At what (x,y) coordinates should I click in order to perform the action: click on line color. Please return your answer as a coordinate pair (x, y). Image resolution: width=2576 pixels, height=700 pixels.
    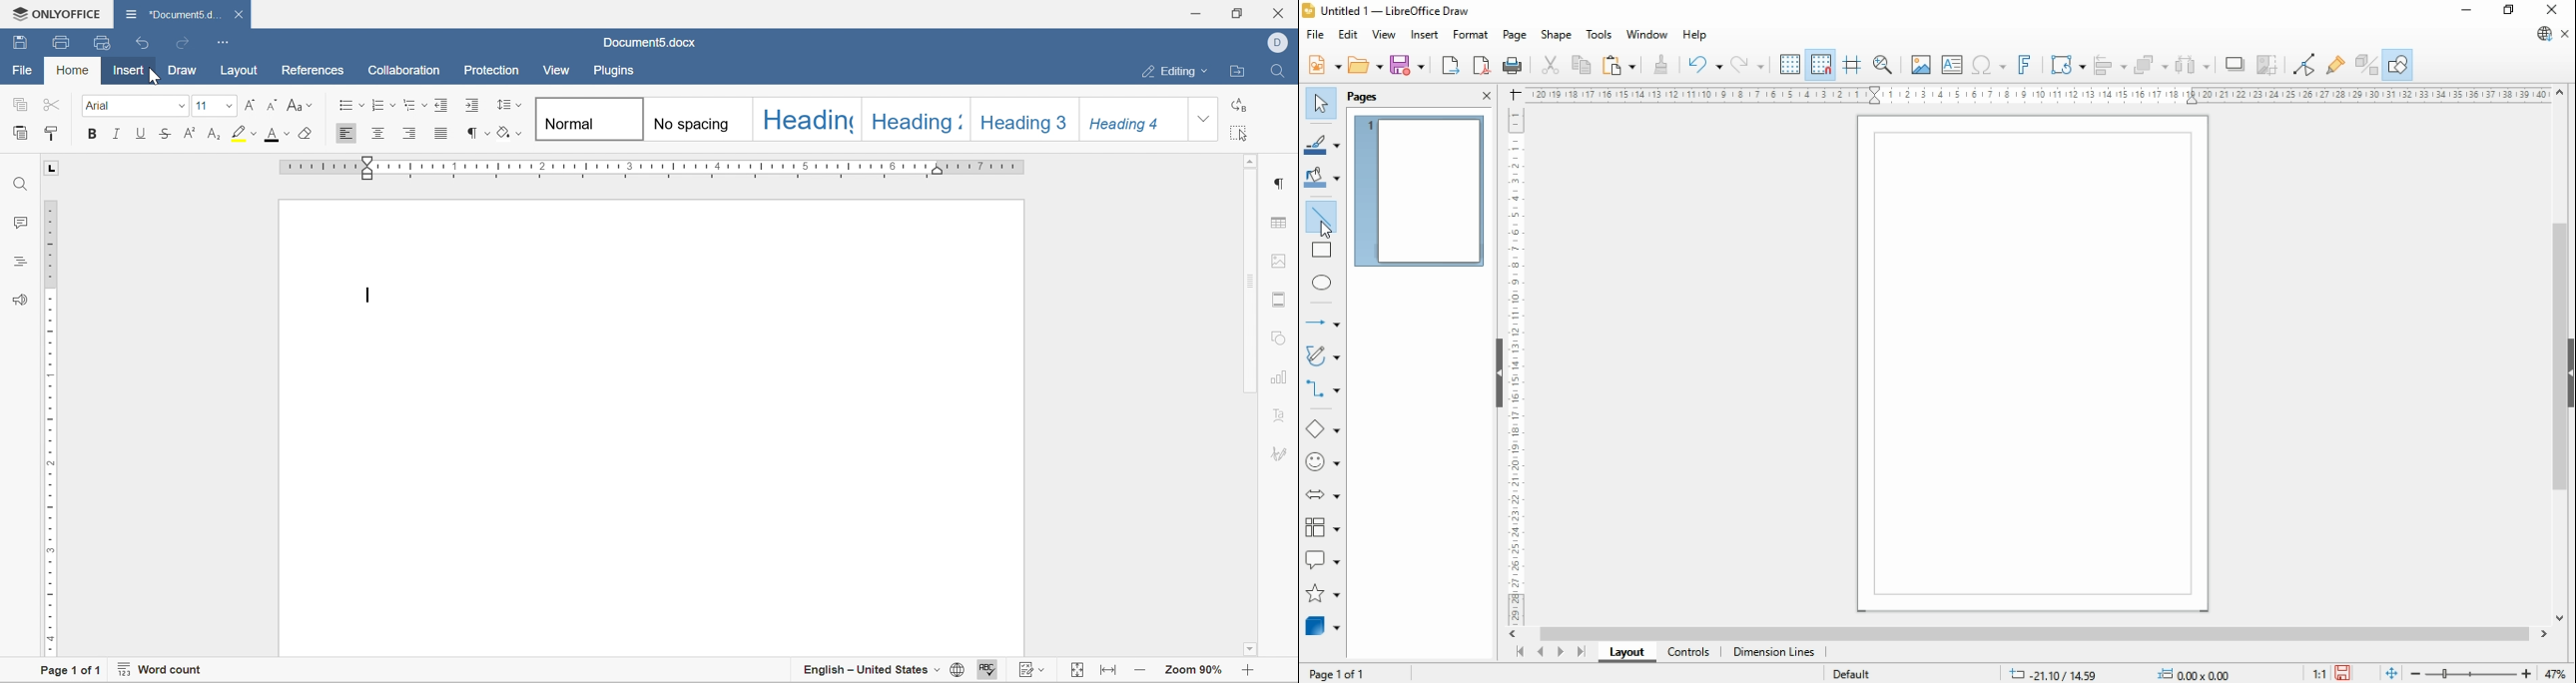
    Looking at the image, I should click on (1322, 145).